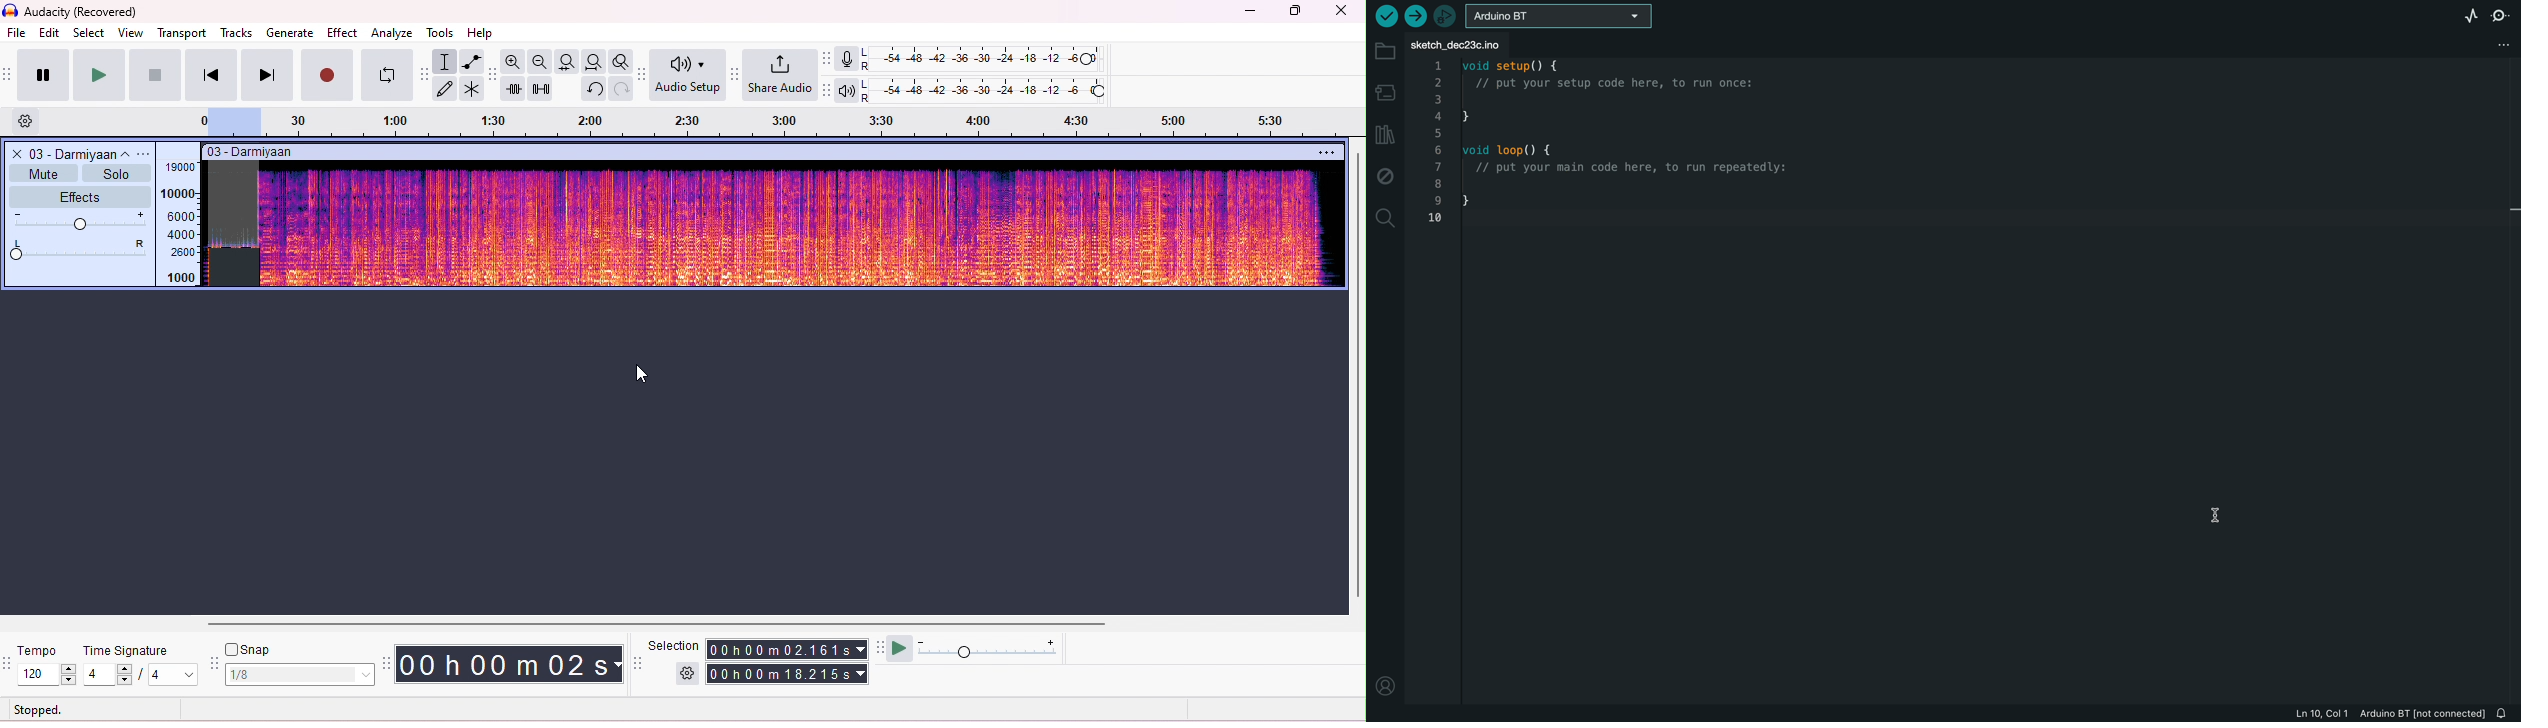 This screenshot has height=728, width=2548. Describe the element at coordinates (116, 173) in the screenshot. I see `solo` at that location.